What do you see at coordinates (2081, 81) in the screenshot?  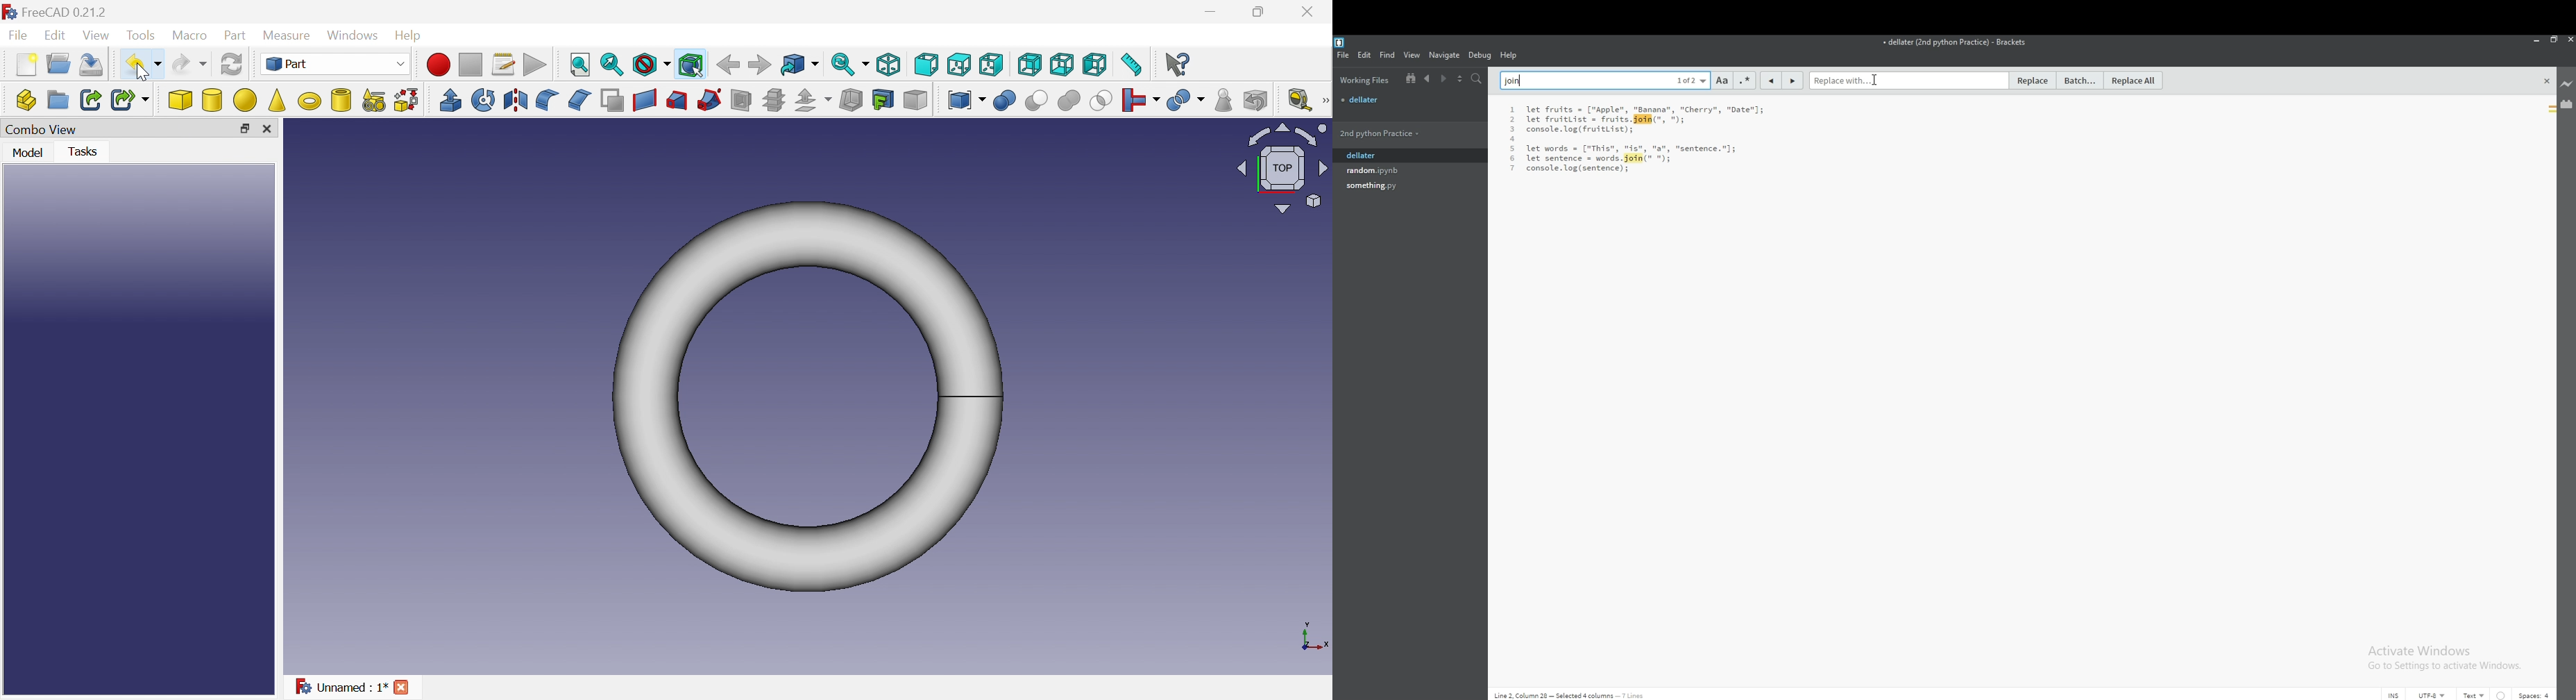 I see `batch` at bounding box center [2081, 81].